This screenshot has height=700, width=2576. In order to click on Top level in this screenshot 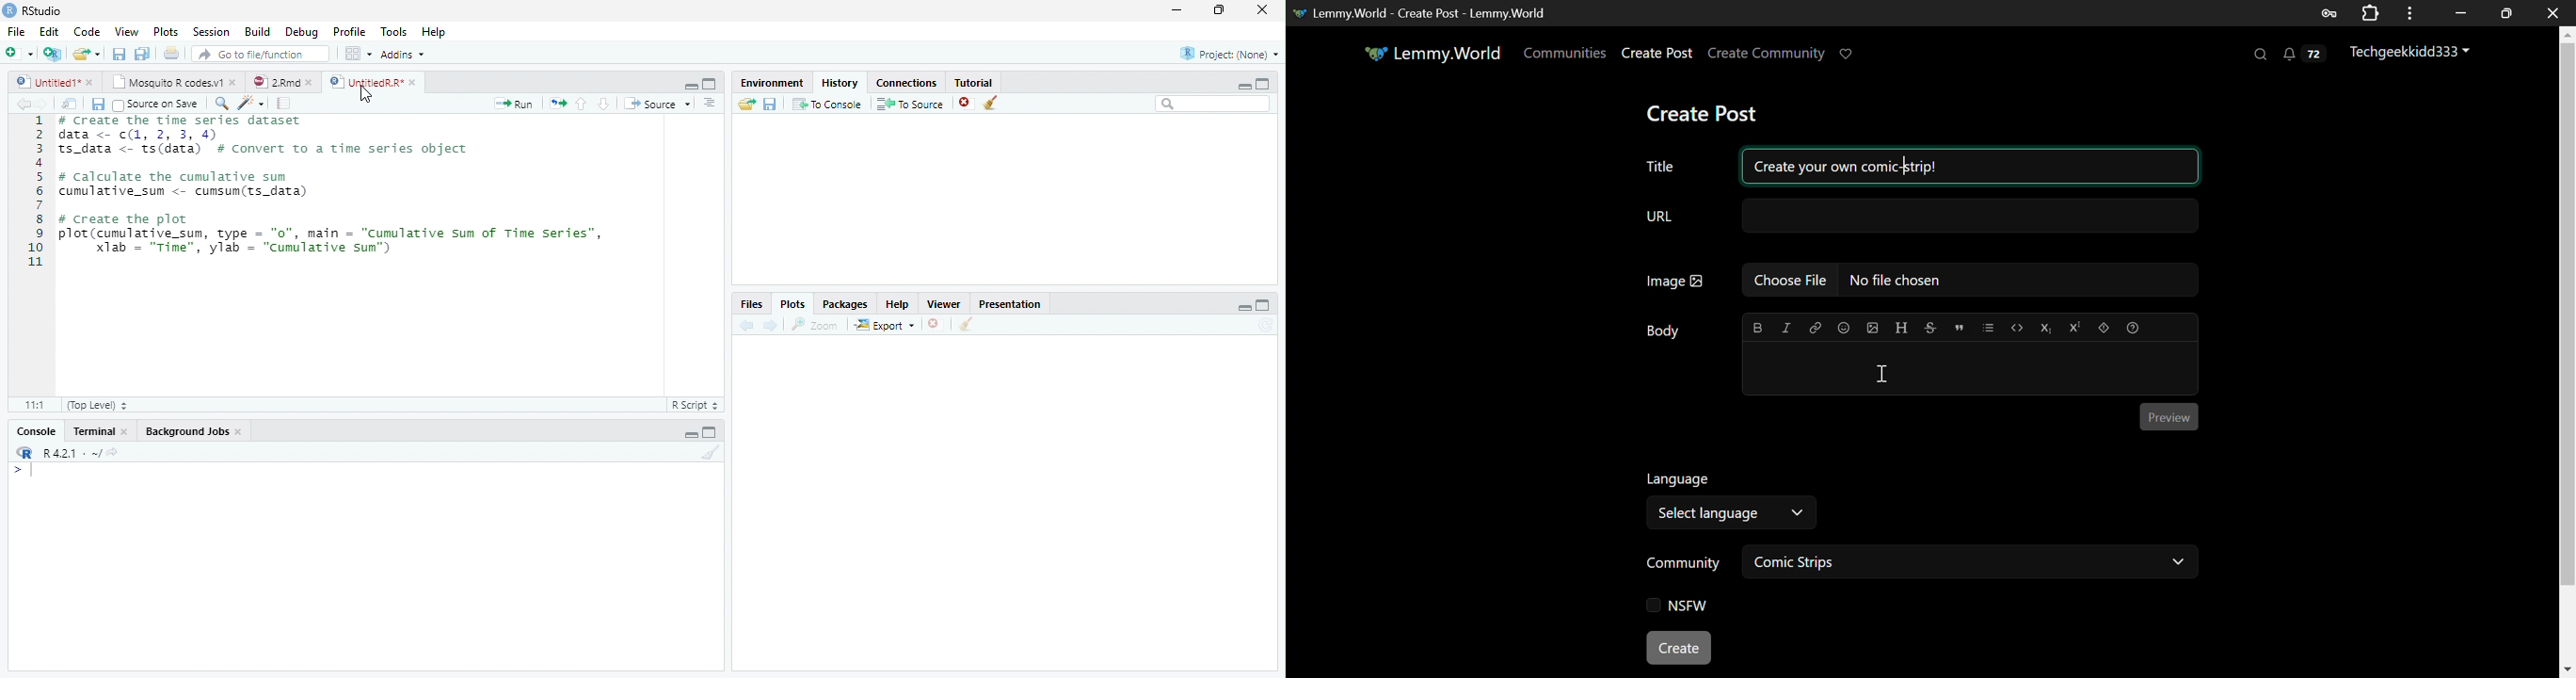, I will do `click(98, 406)`.